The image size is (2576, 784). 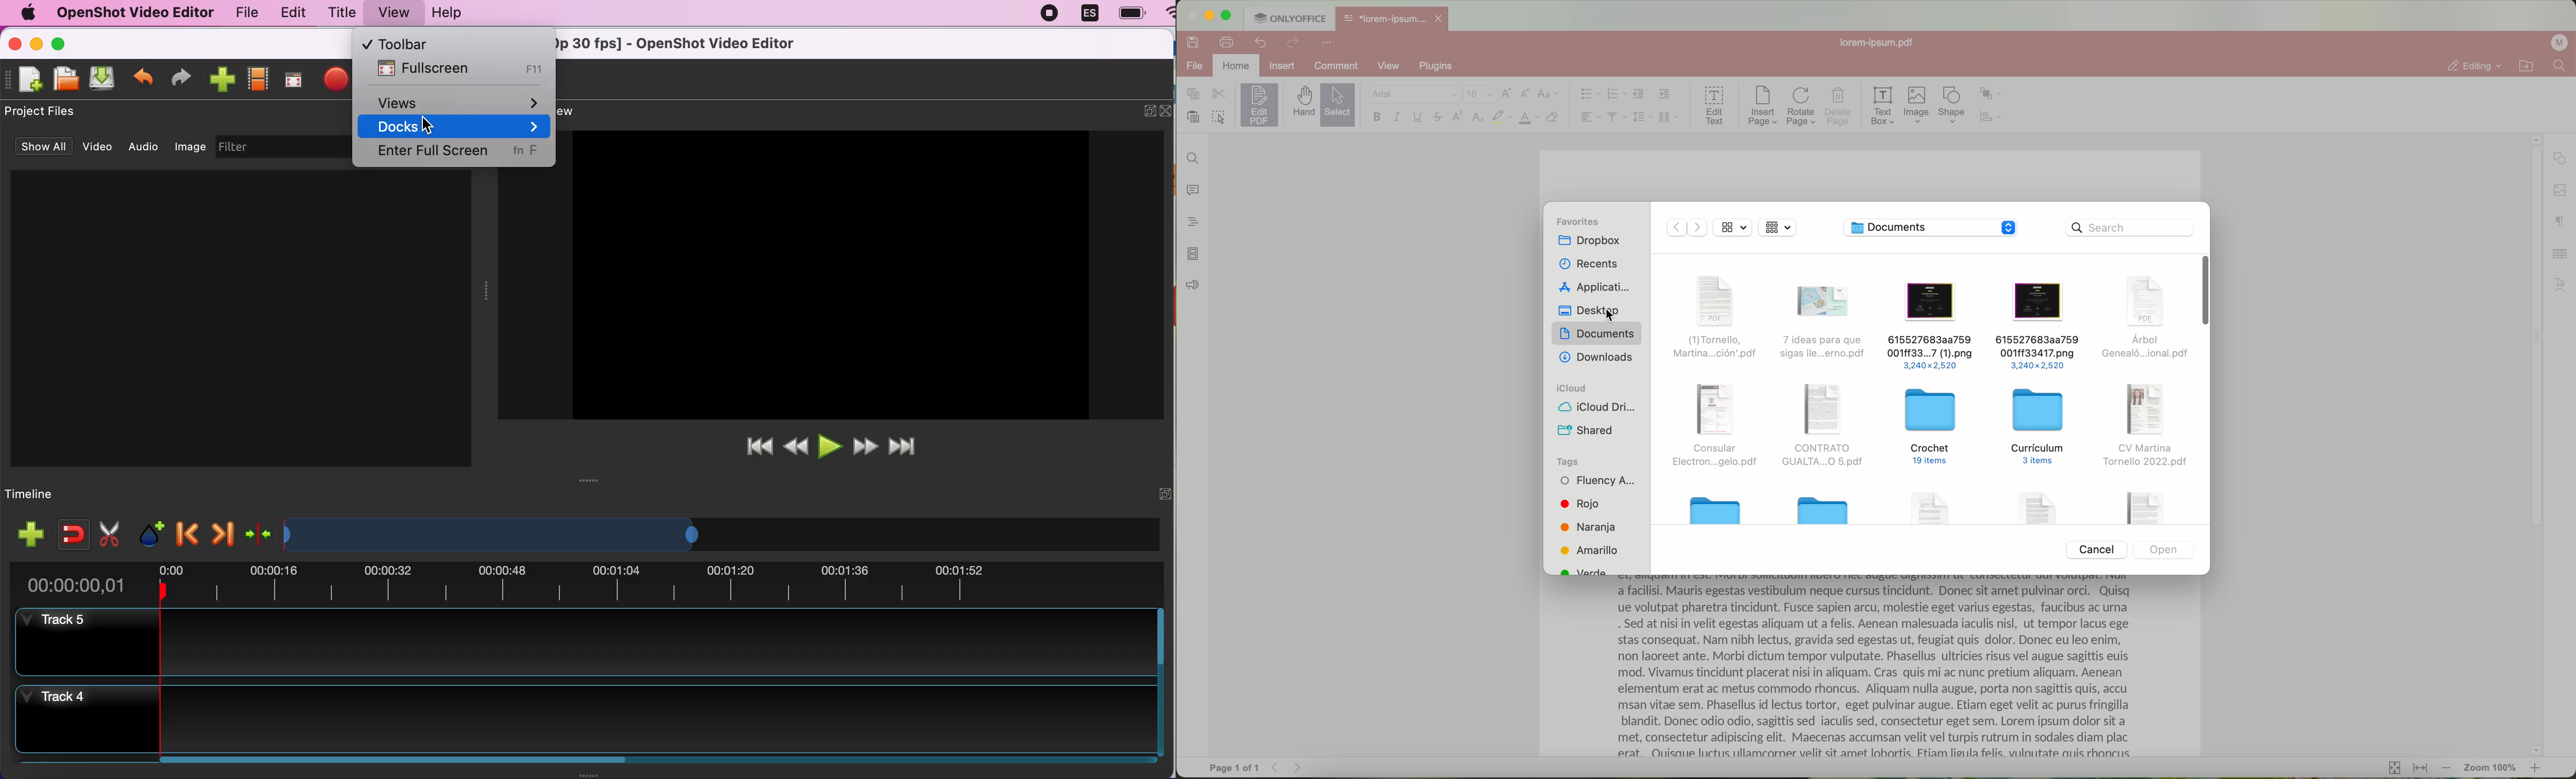 I want to click on rewind, so click(x=795, y=447).